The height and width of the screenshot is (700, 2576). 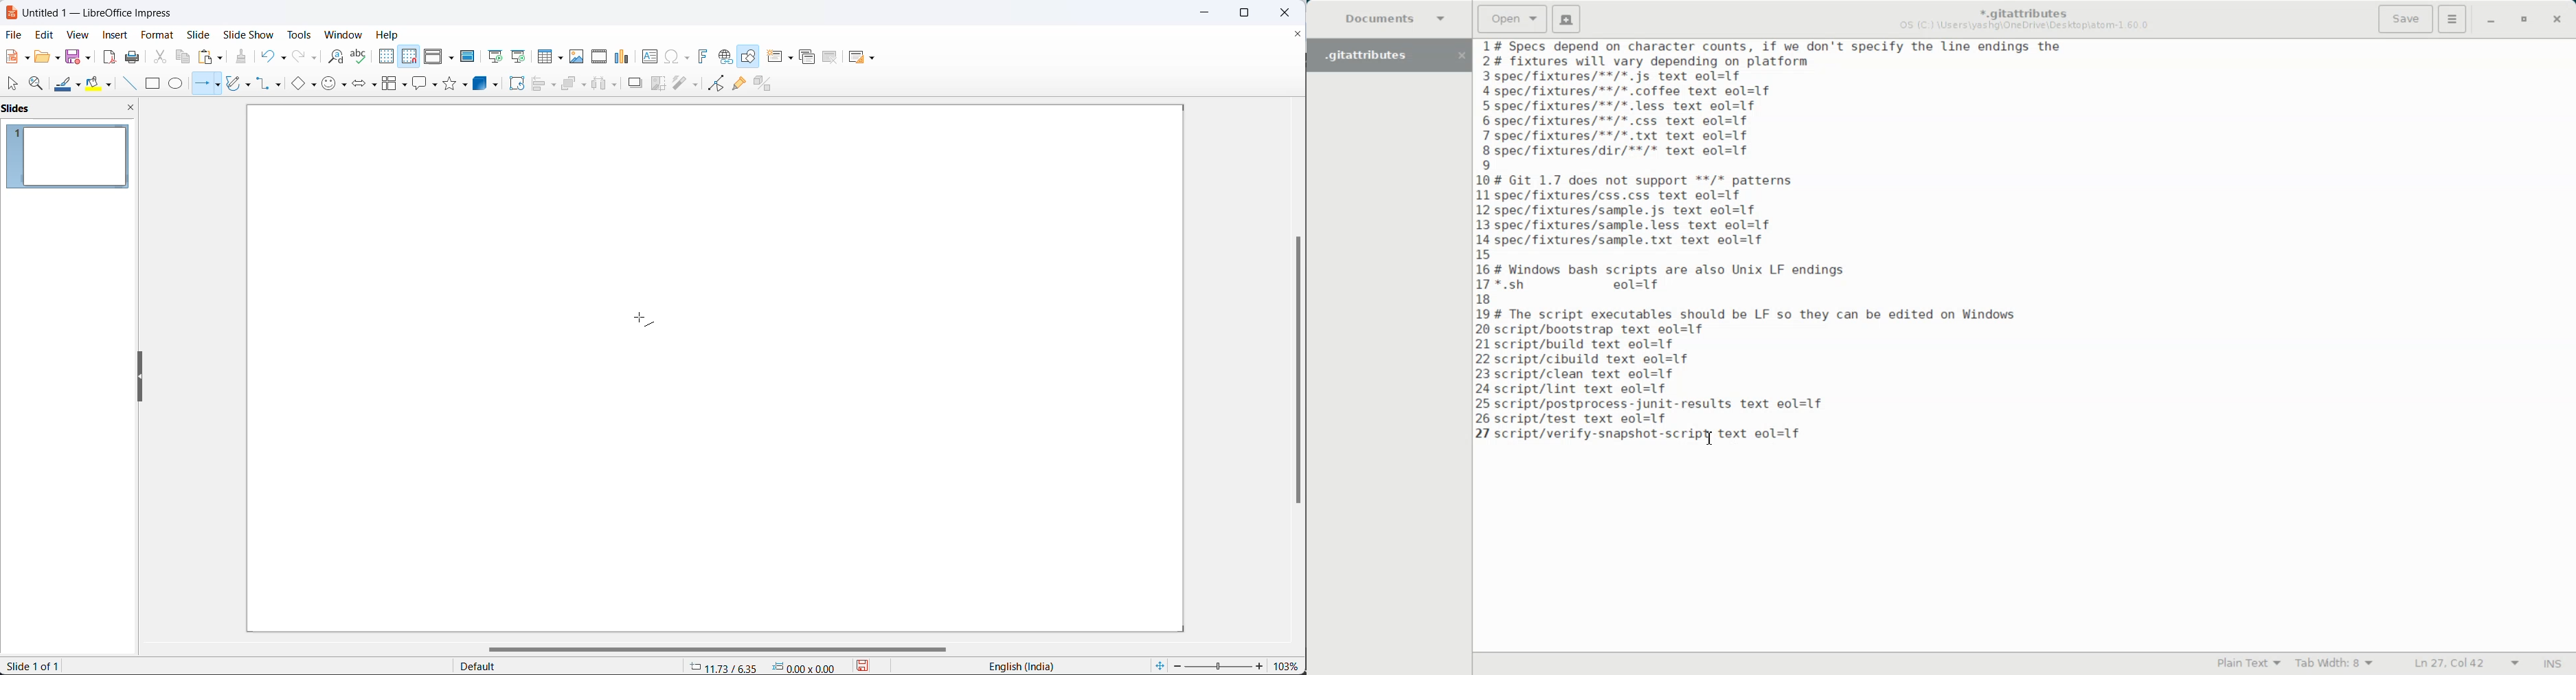 I want to click on show draw functions, so click(x=749, y=56).